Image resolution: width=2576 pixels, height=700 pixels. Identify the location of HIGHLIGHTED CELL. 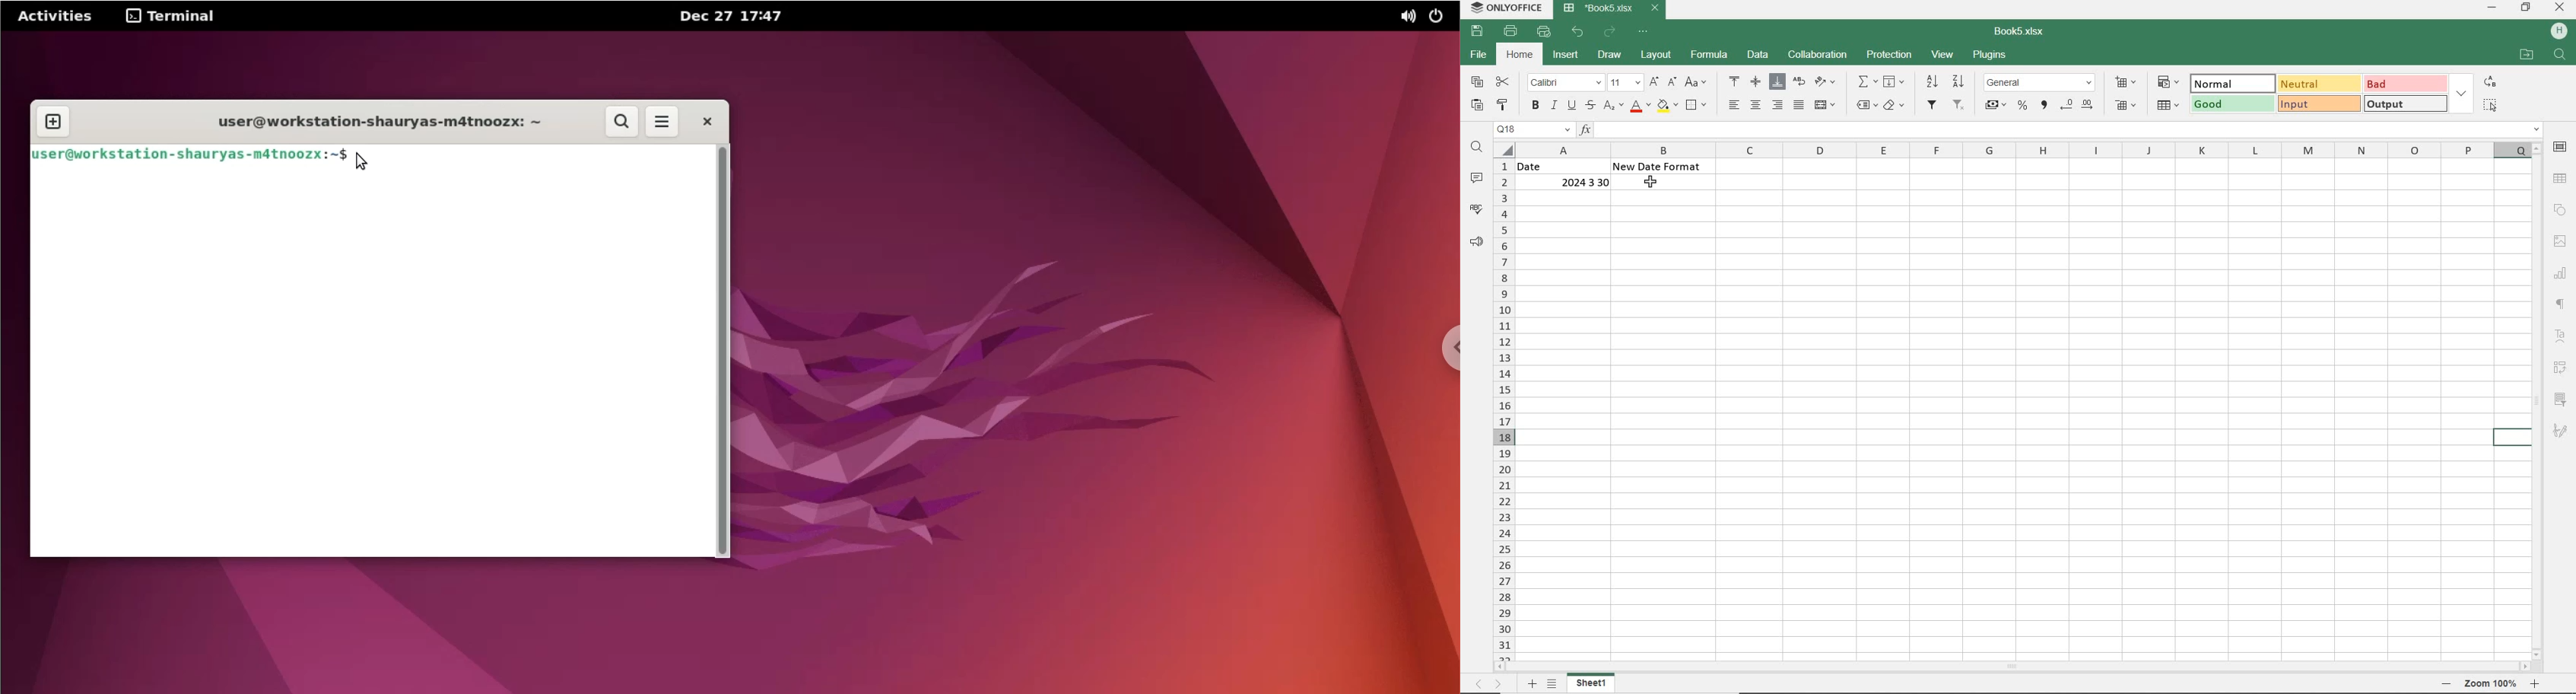
(2507, 437).